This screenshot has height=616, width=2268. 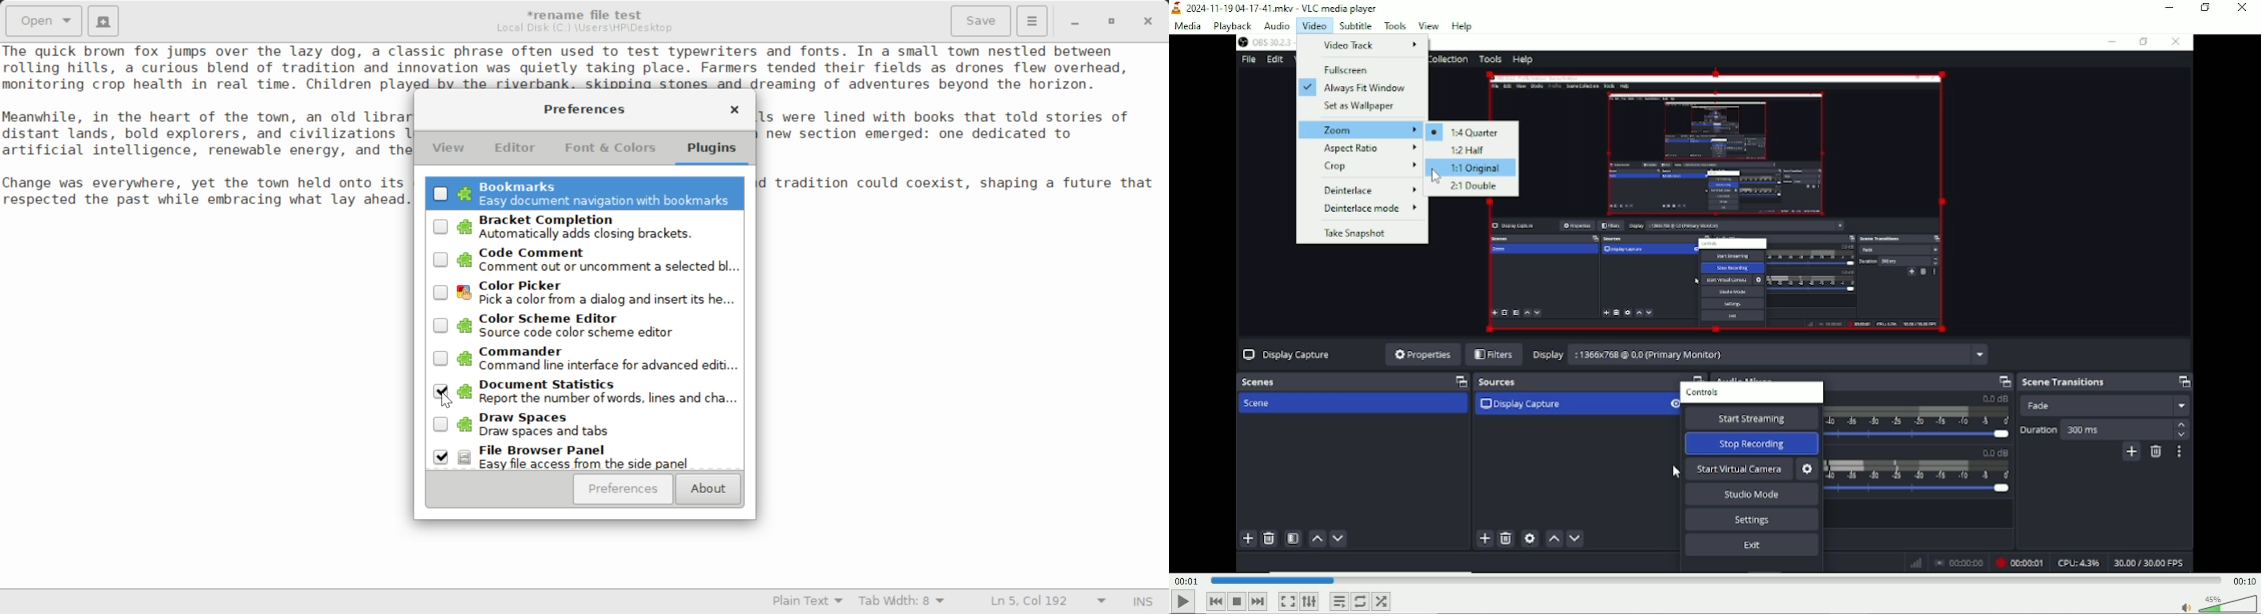 I want to click on Cursor, so click(x=1435, y=176).